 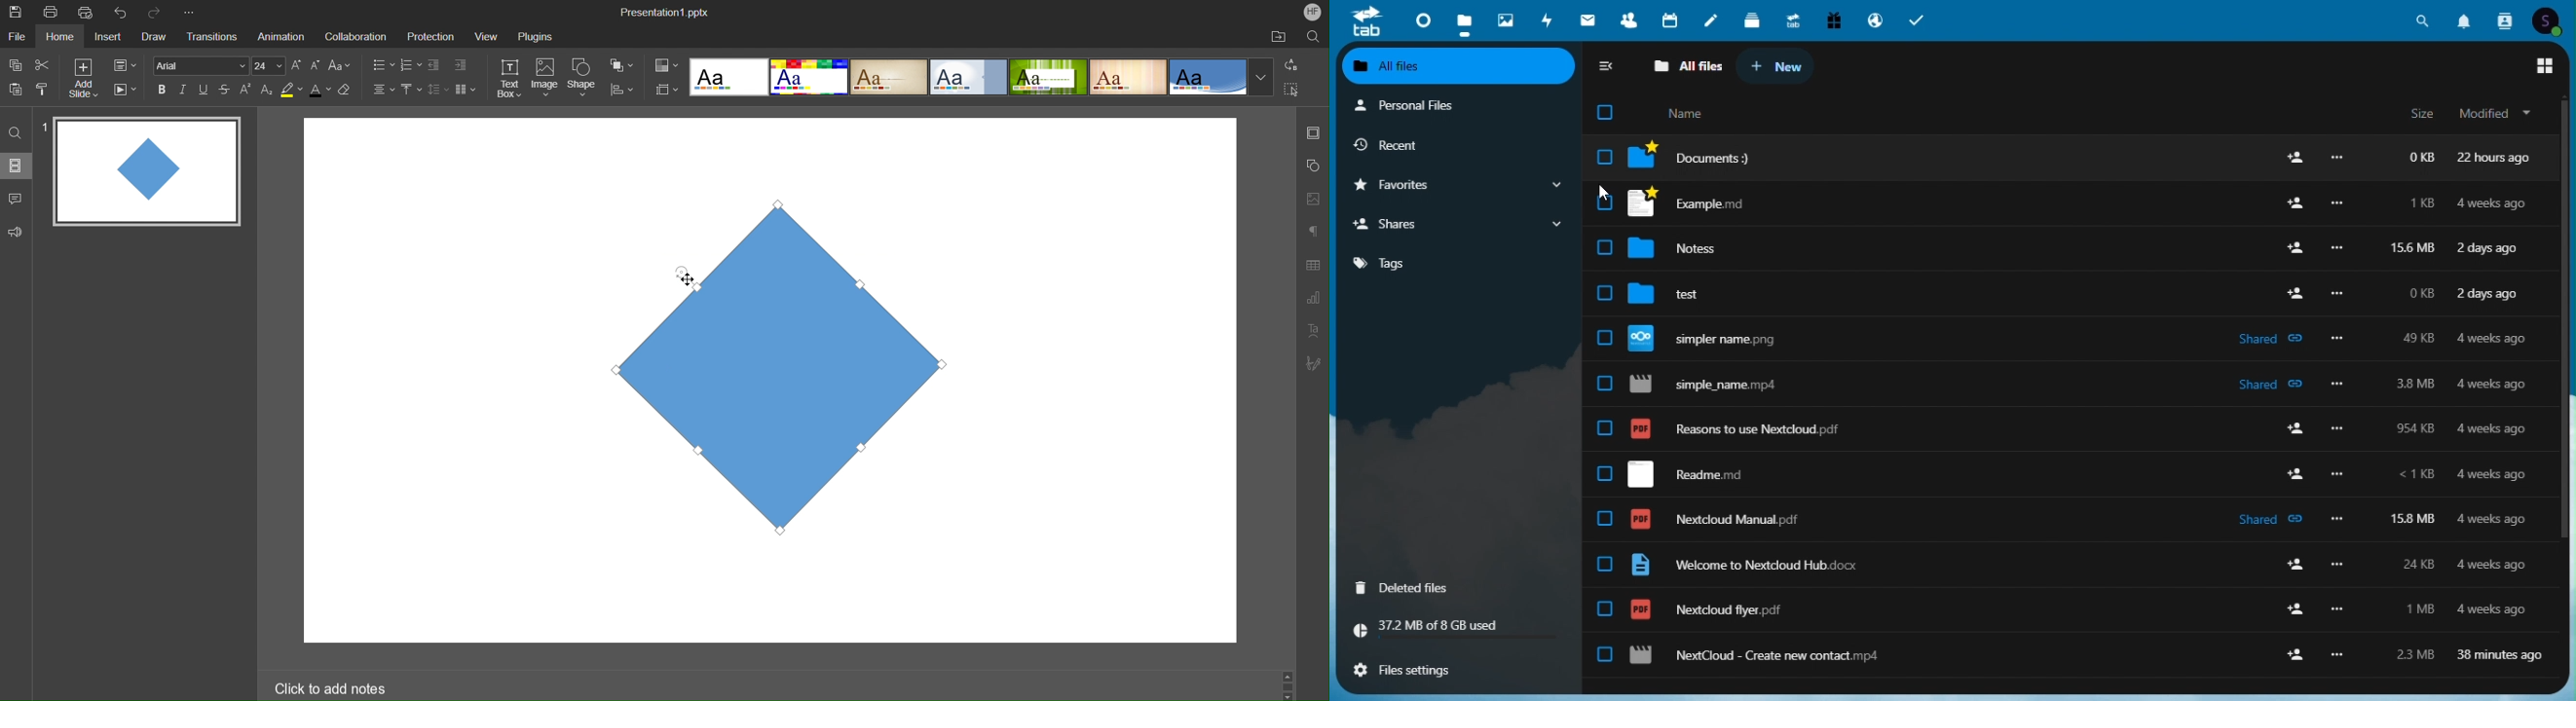 I want to click on 23mb, so click(x=2414, y=651).